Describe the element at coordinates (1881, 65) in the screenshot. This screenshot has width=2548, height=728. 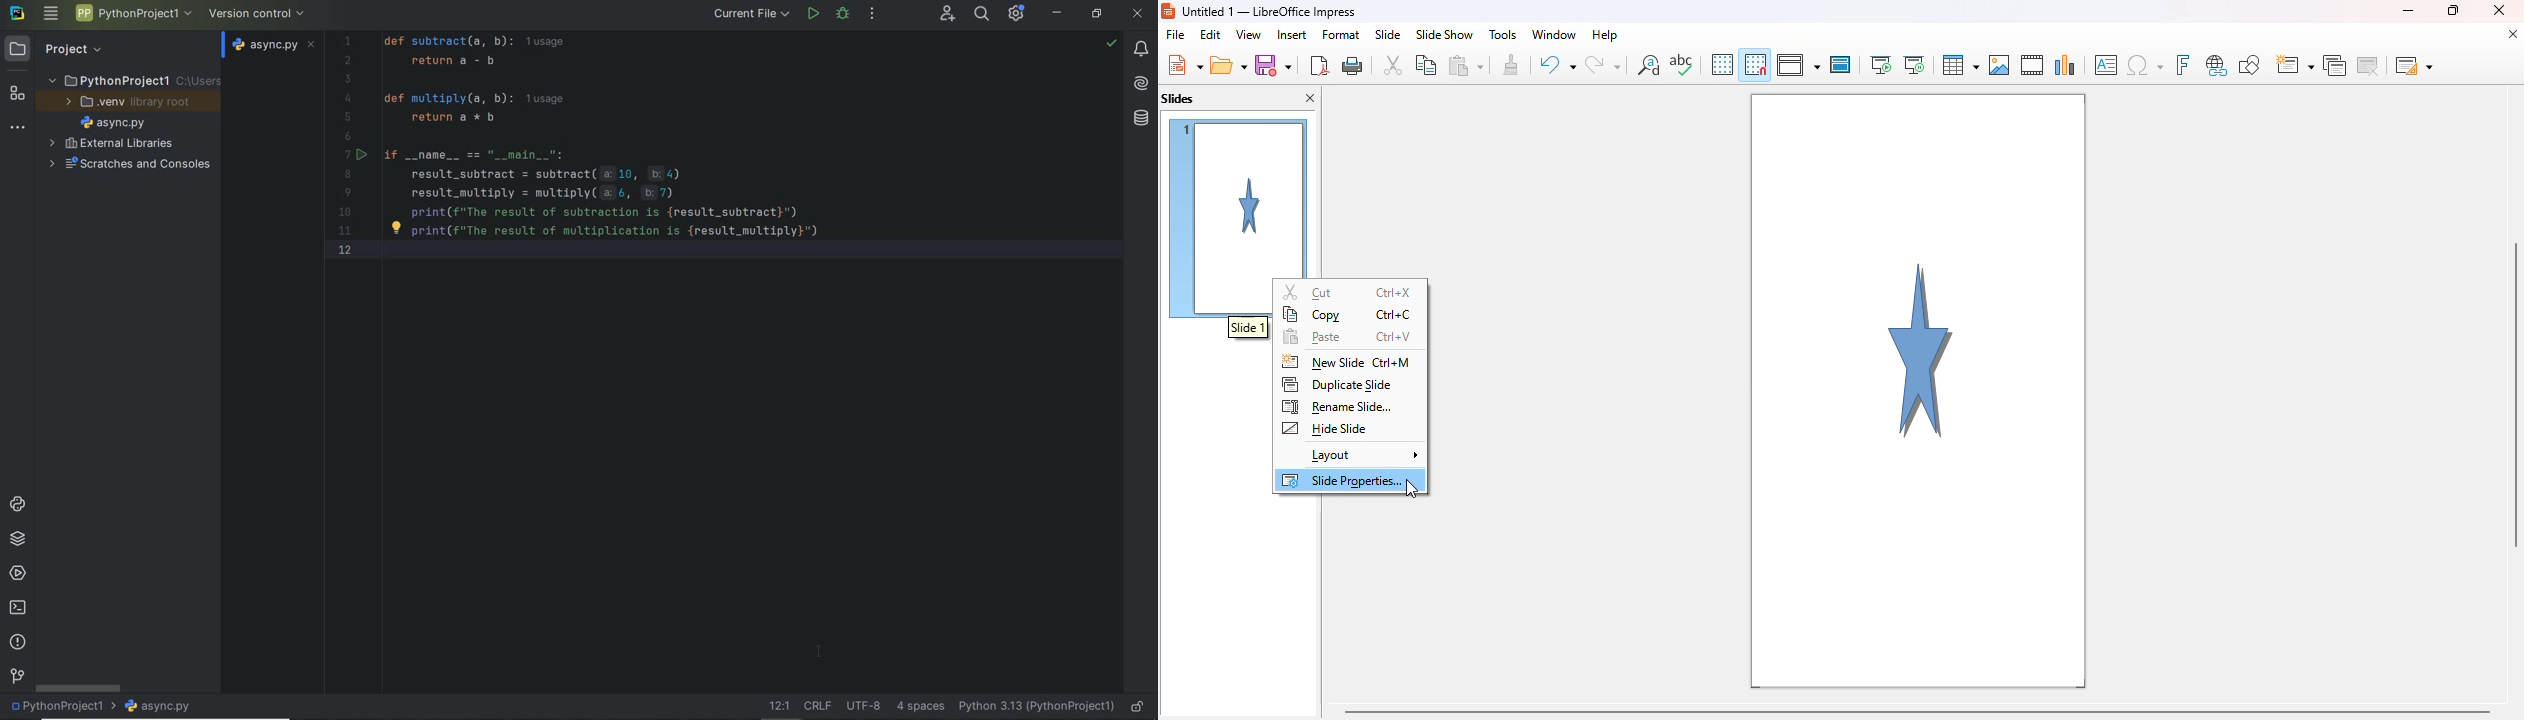
I see `start from first slide` at that location.